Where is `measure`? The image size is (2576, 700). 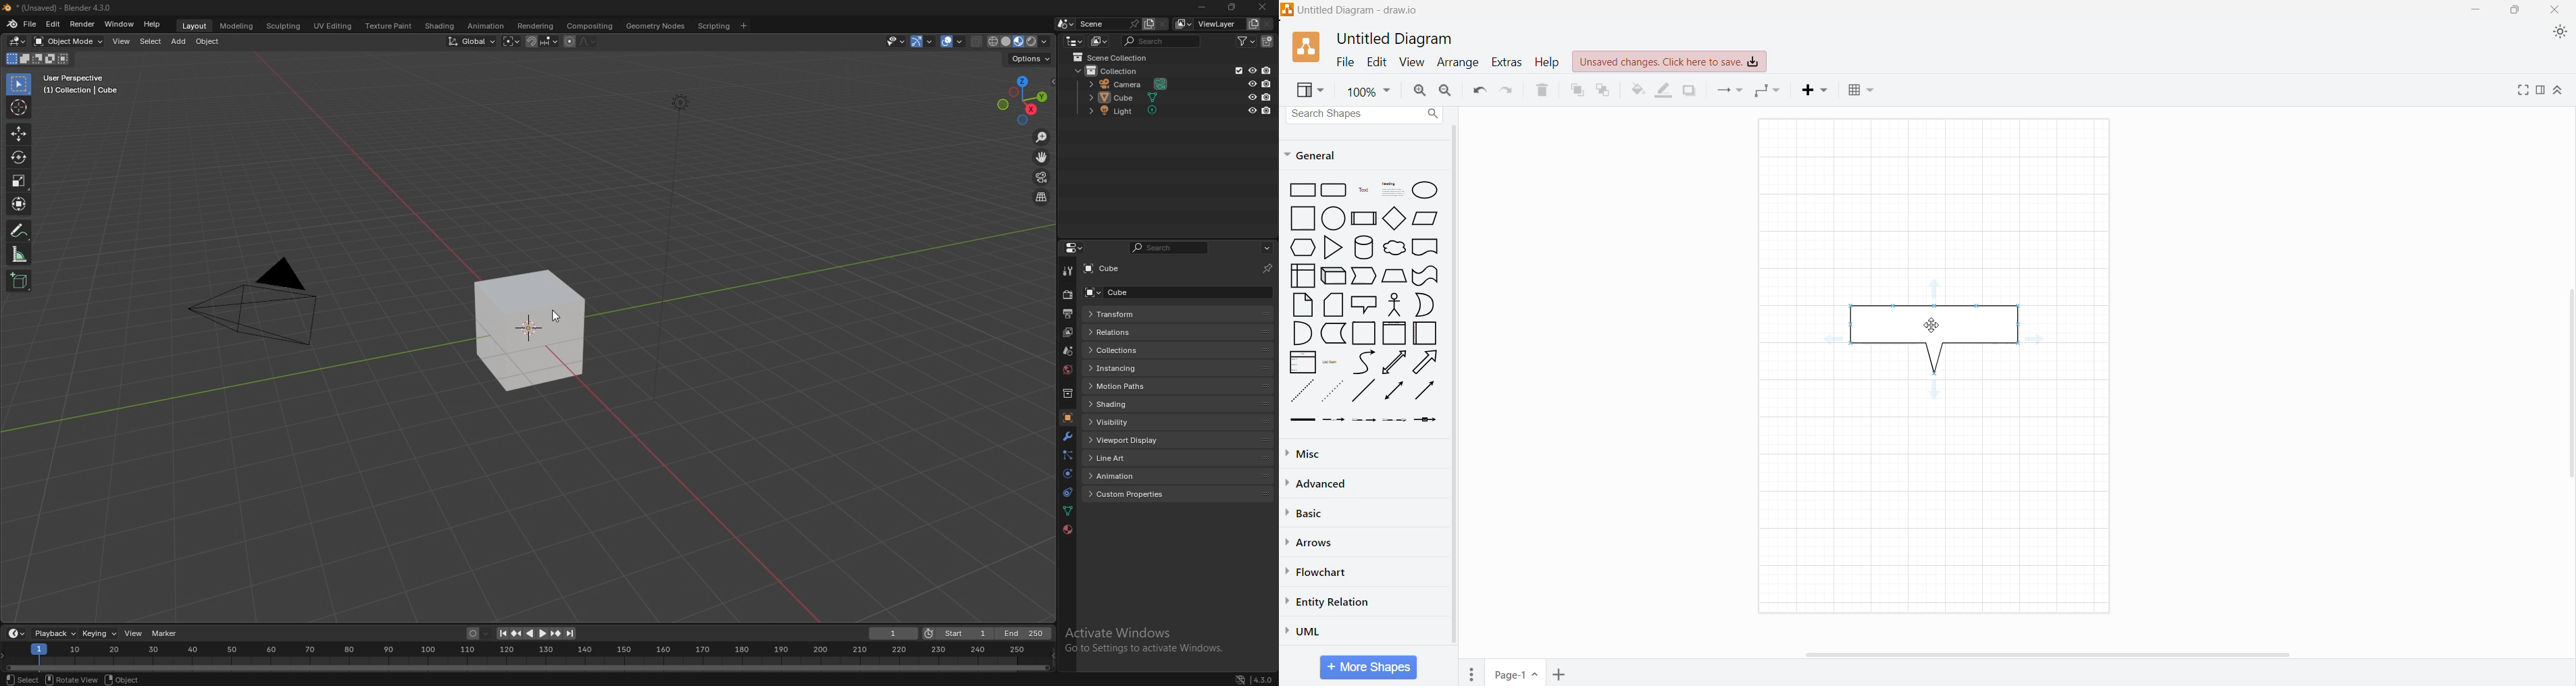
measure is located at coordinates (20, 254).